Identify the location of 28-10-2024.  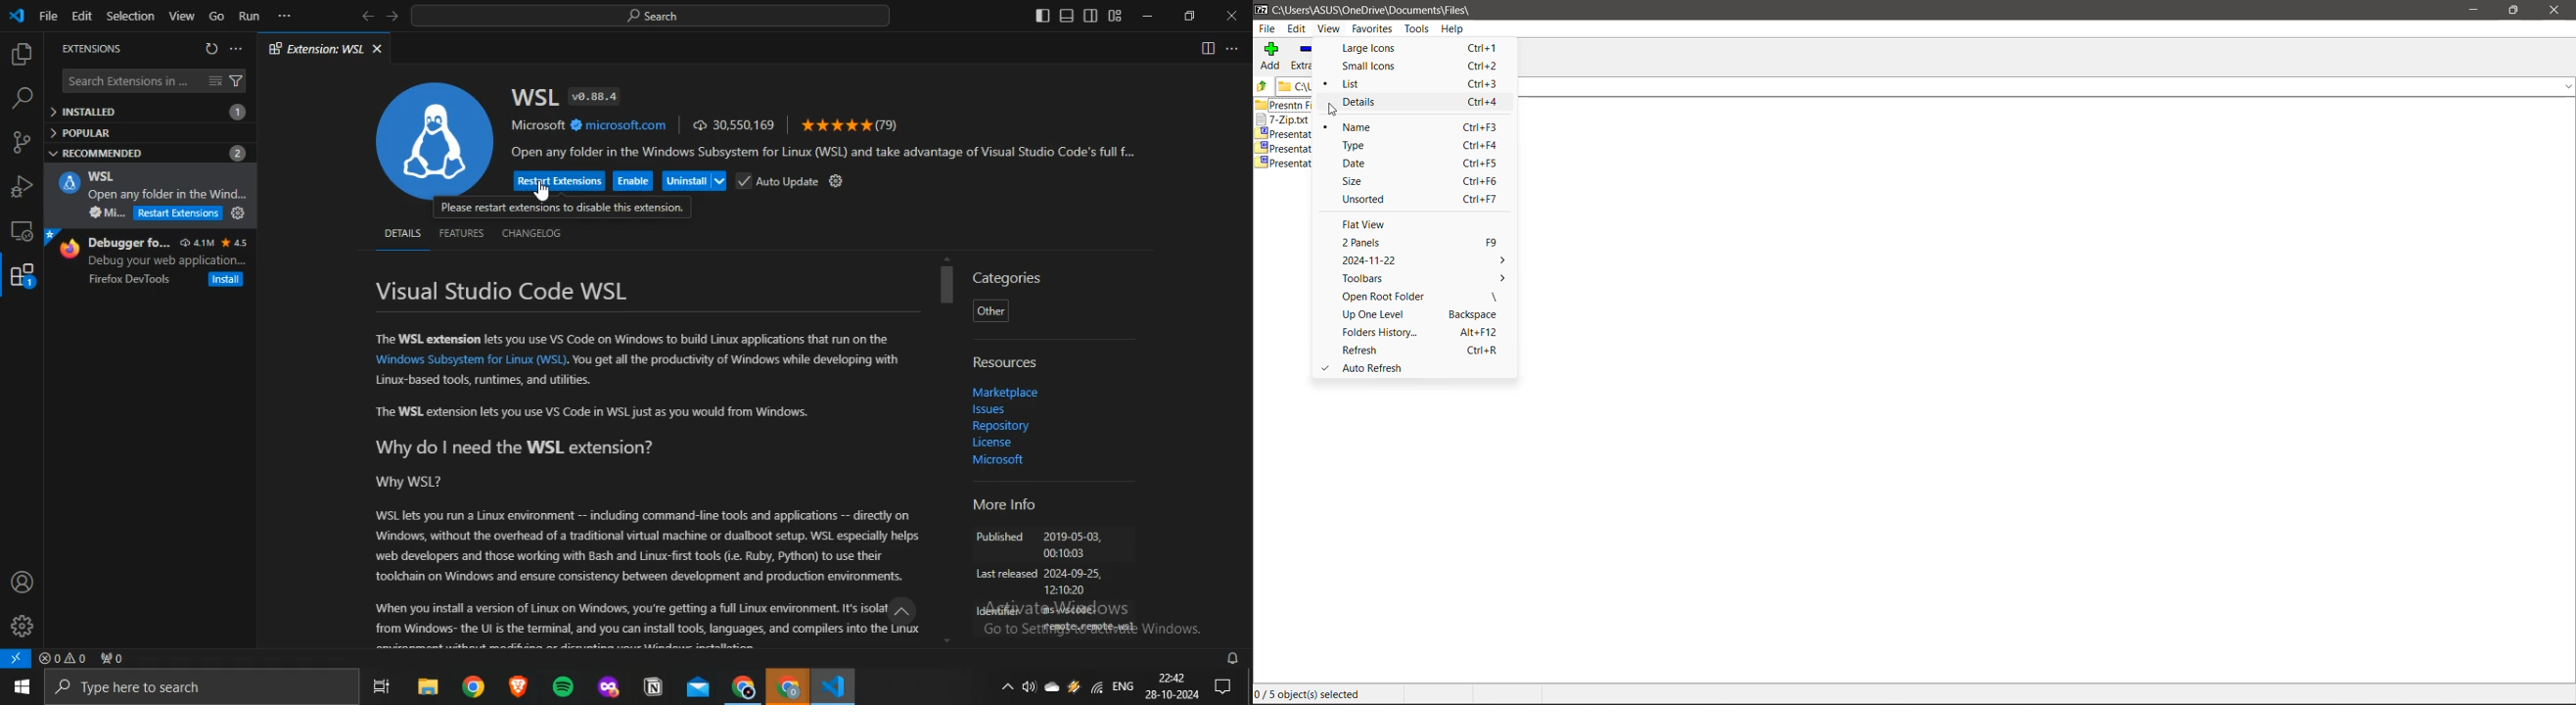
(1172, 694).